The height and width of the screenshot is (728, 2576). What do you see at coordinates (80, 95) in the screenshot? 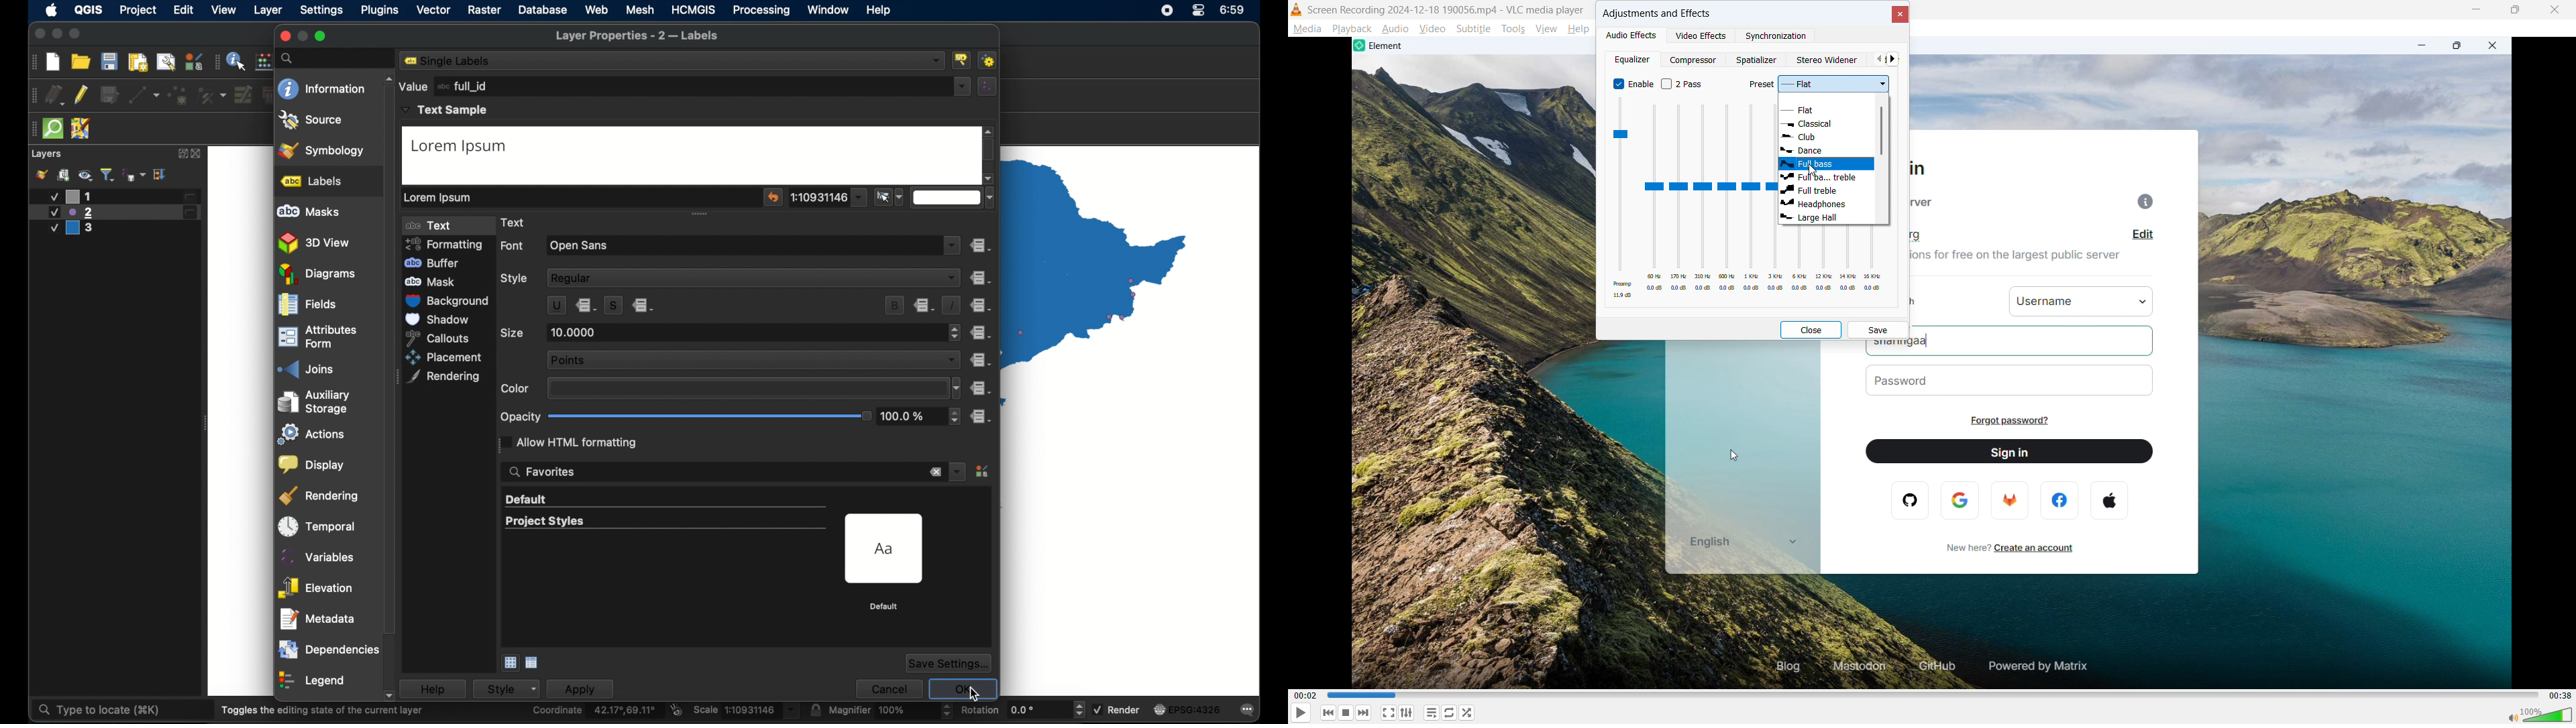
I see `toggle editing` at bounding box center [80, 95].